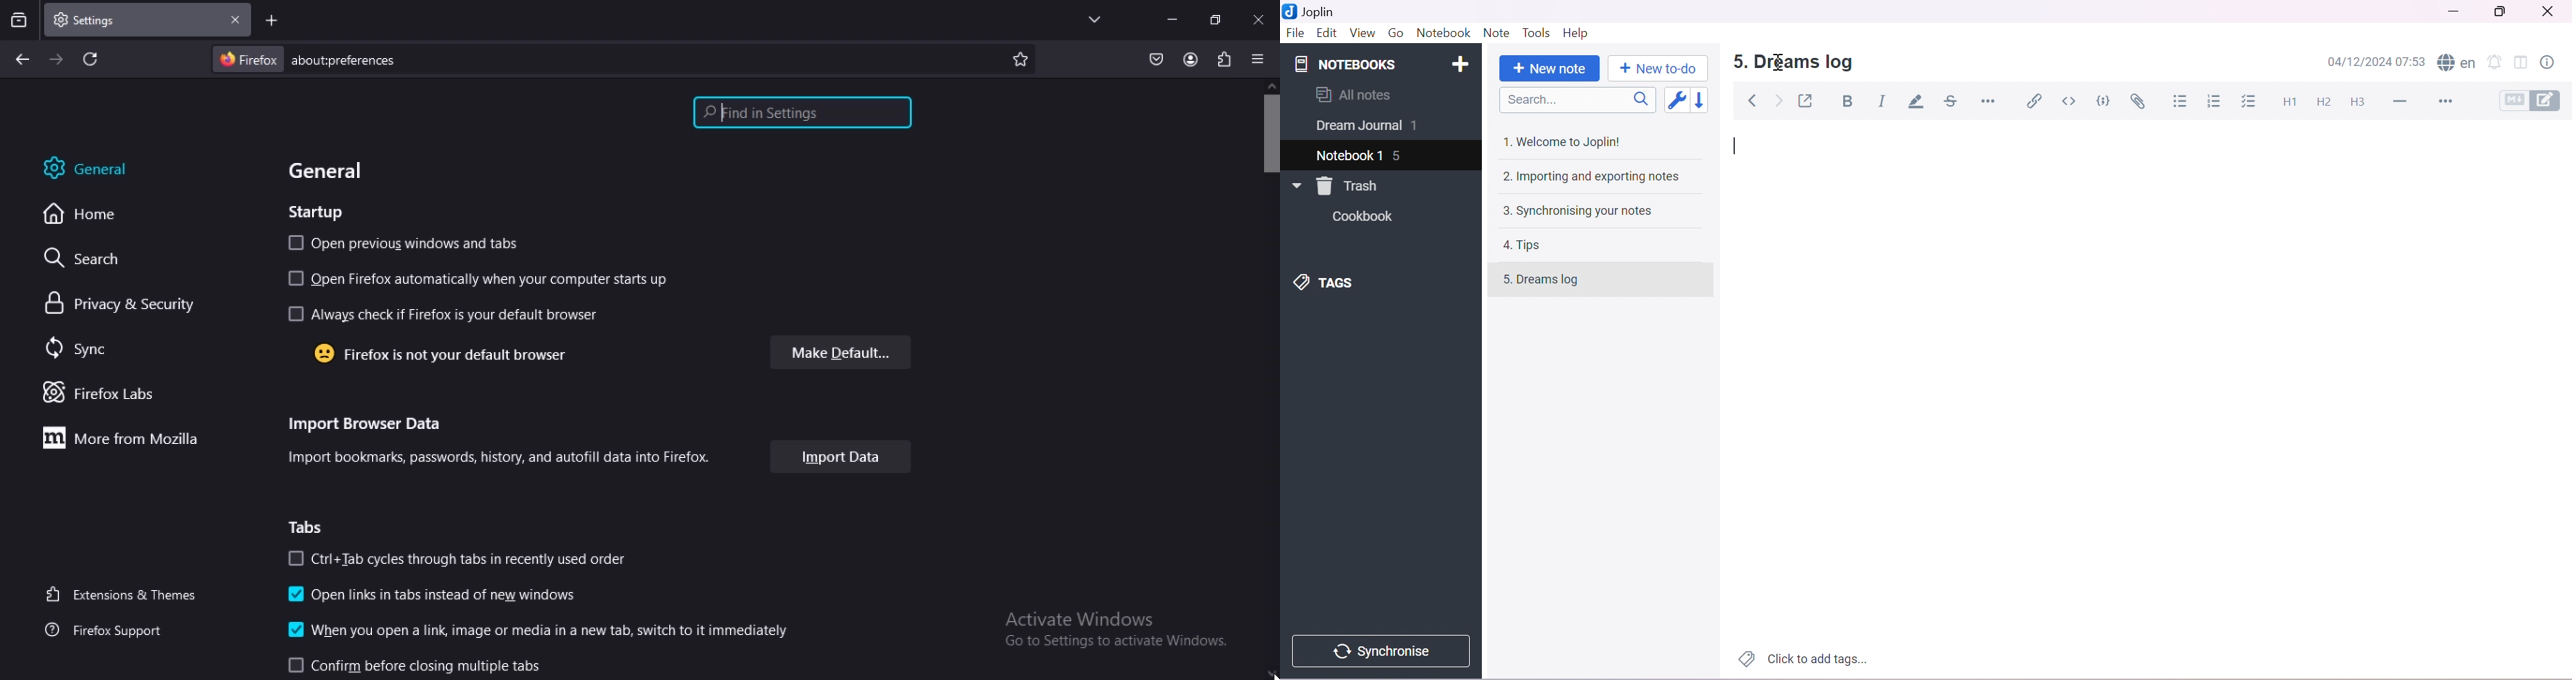  I want to click on 5. , so click(1500, 283).